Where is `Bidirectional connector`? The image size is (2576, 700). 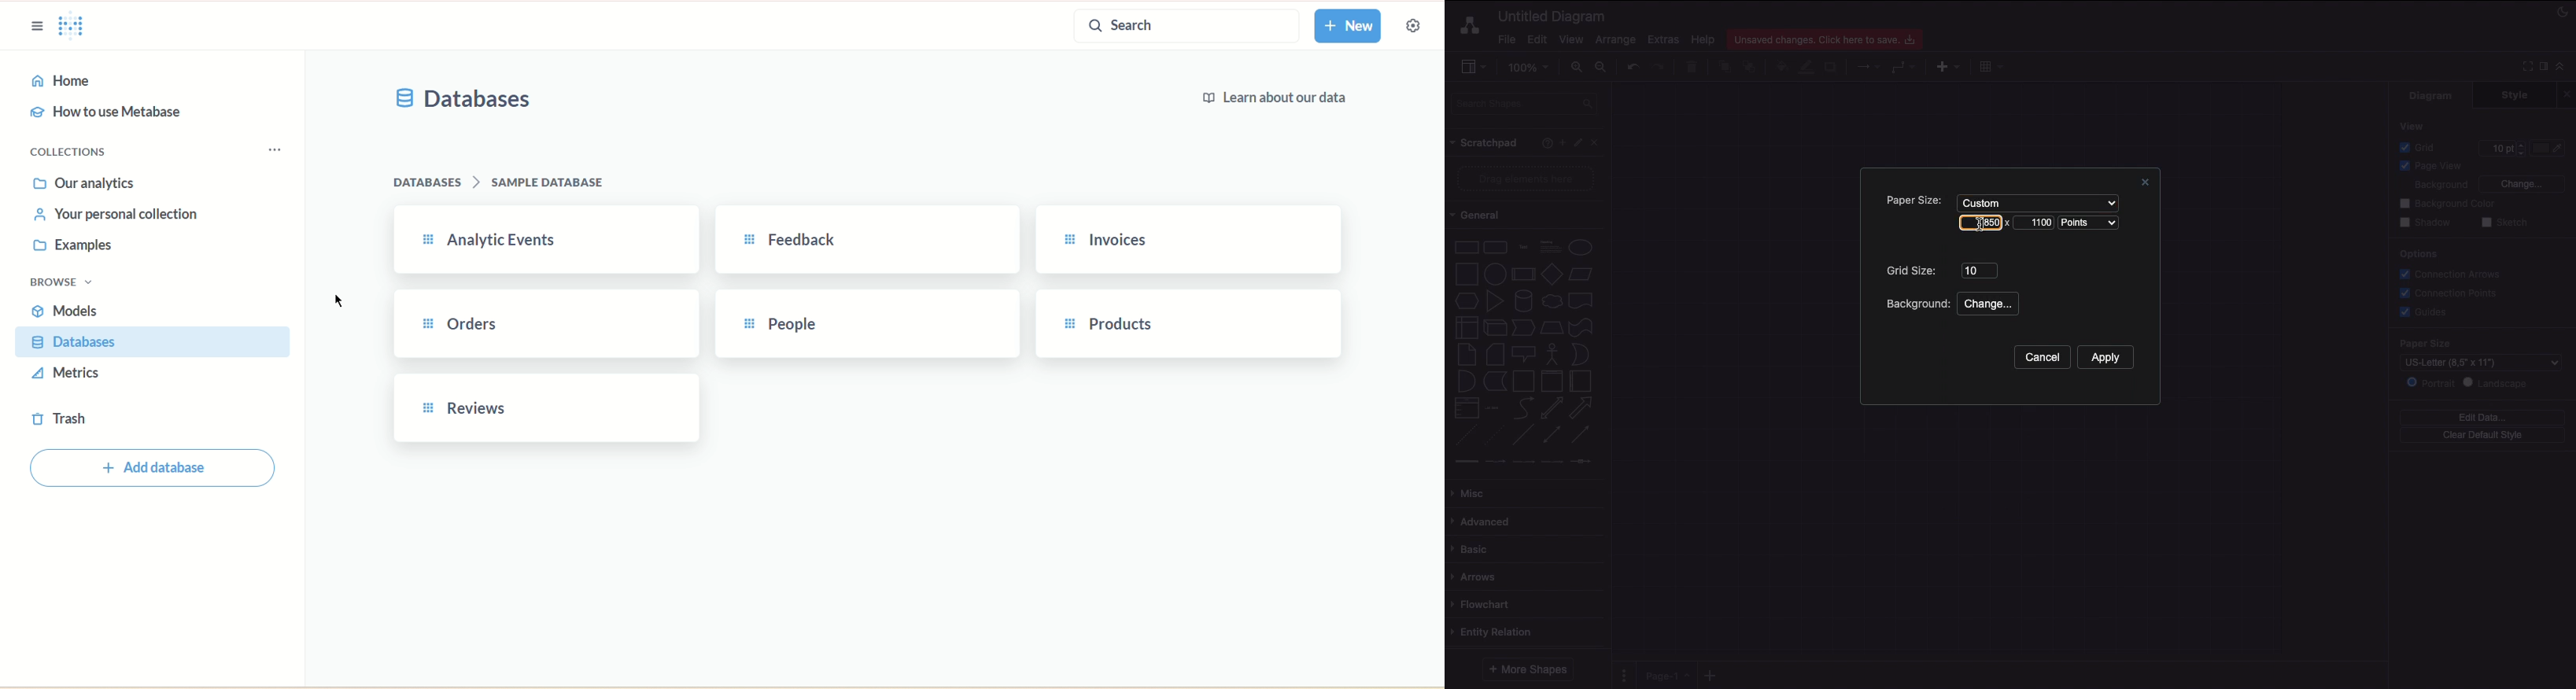
Bidirectional connector is located at coordinates (1552, 435).